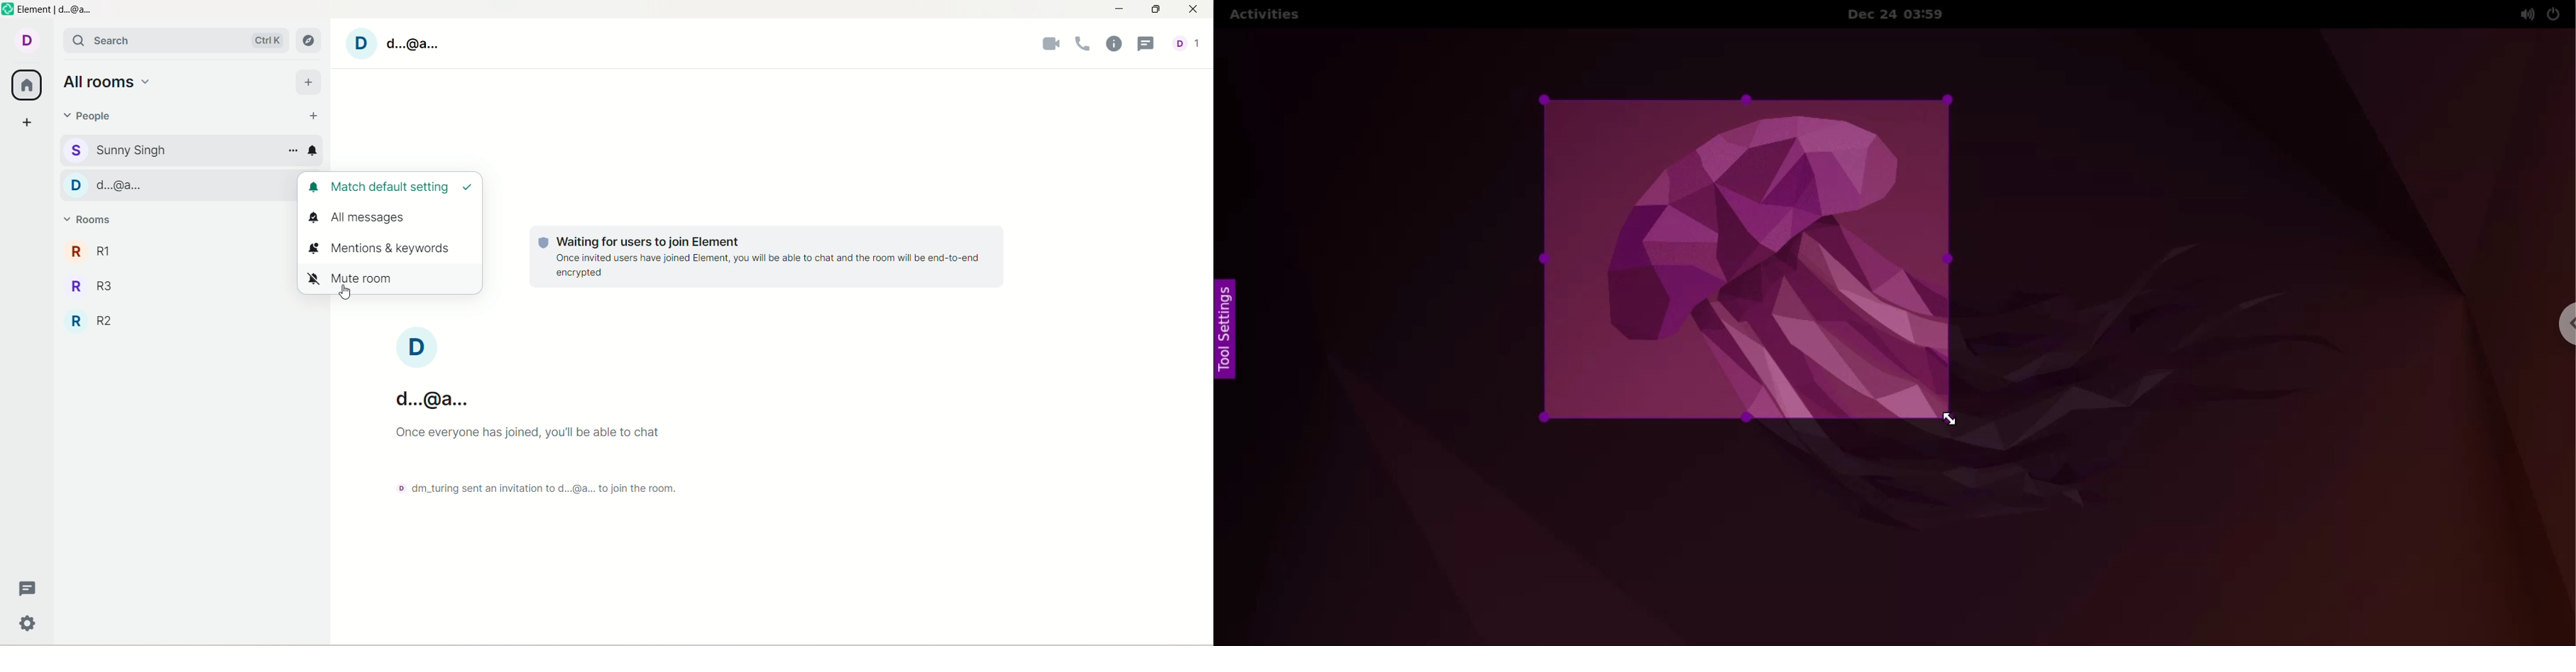 This screenshot has width=2576, height=672. Describe the element at coordinates (171, 150) in the screenshot. I see `sunny singh` at that location.